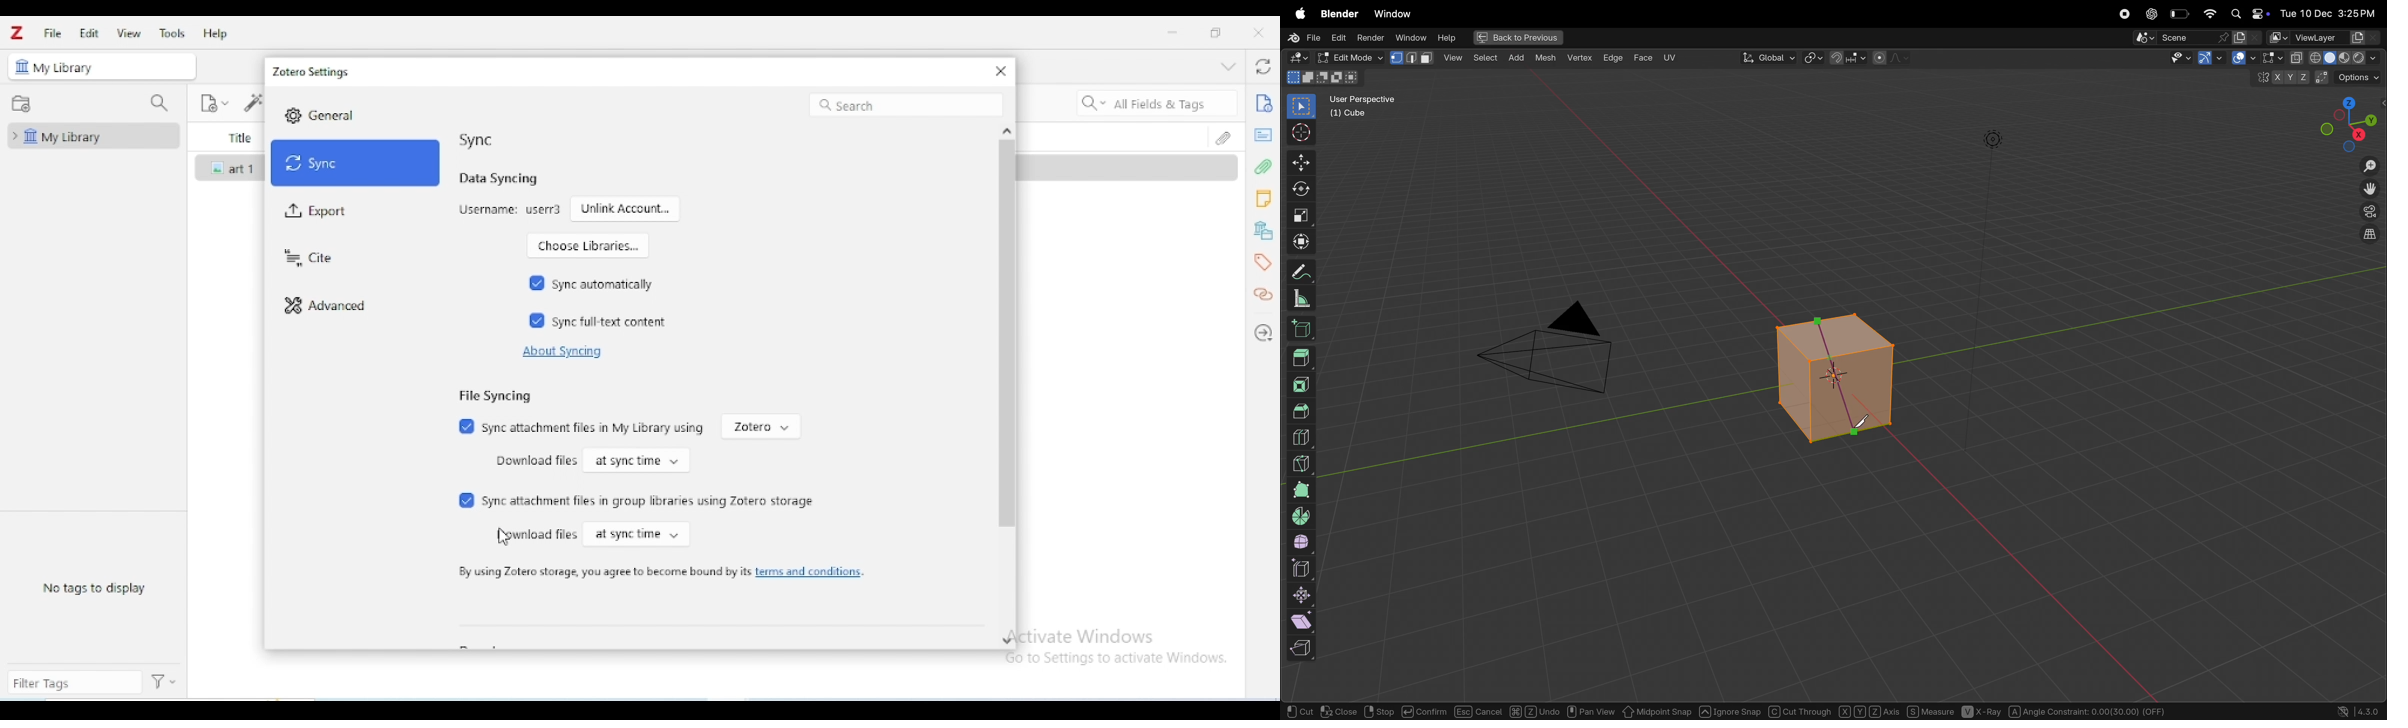 The width and height of the screenshot is (2408, 728). I want to click on username: user3, so click(510, 210).